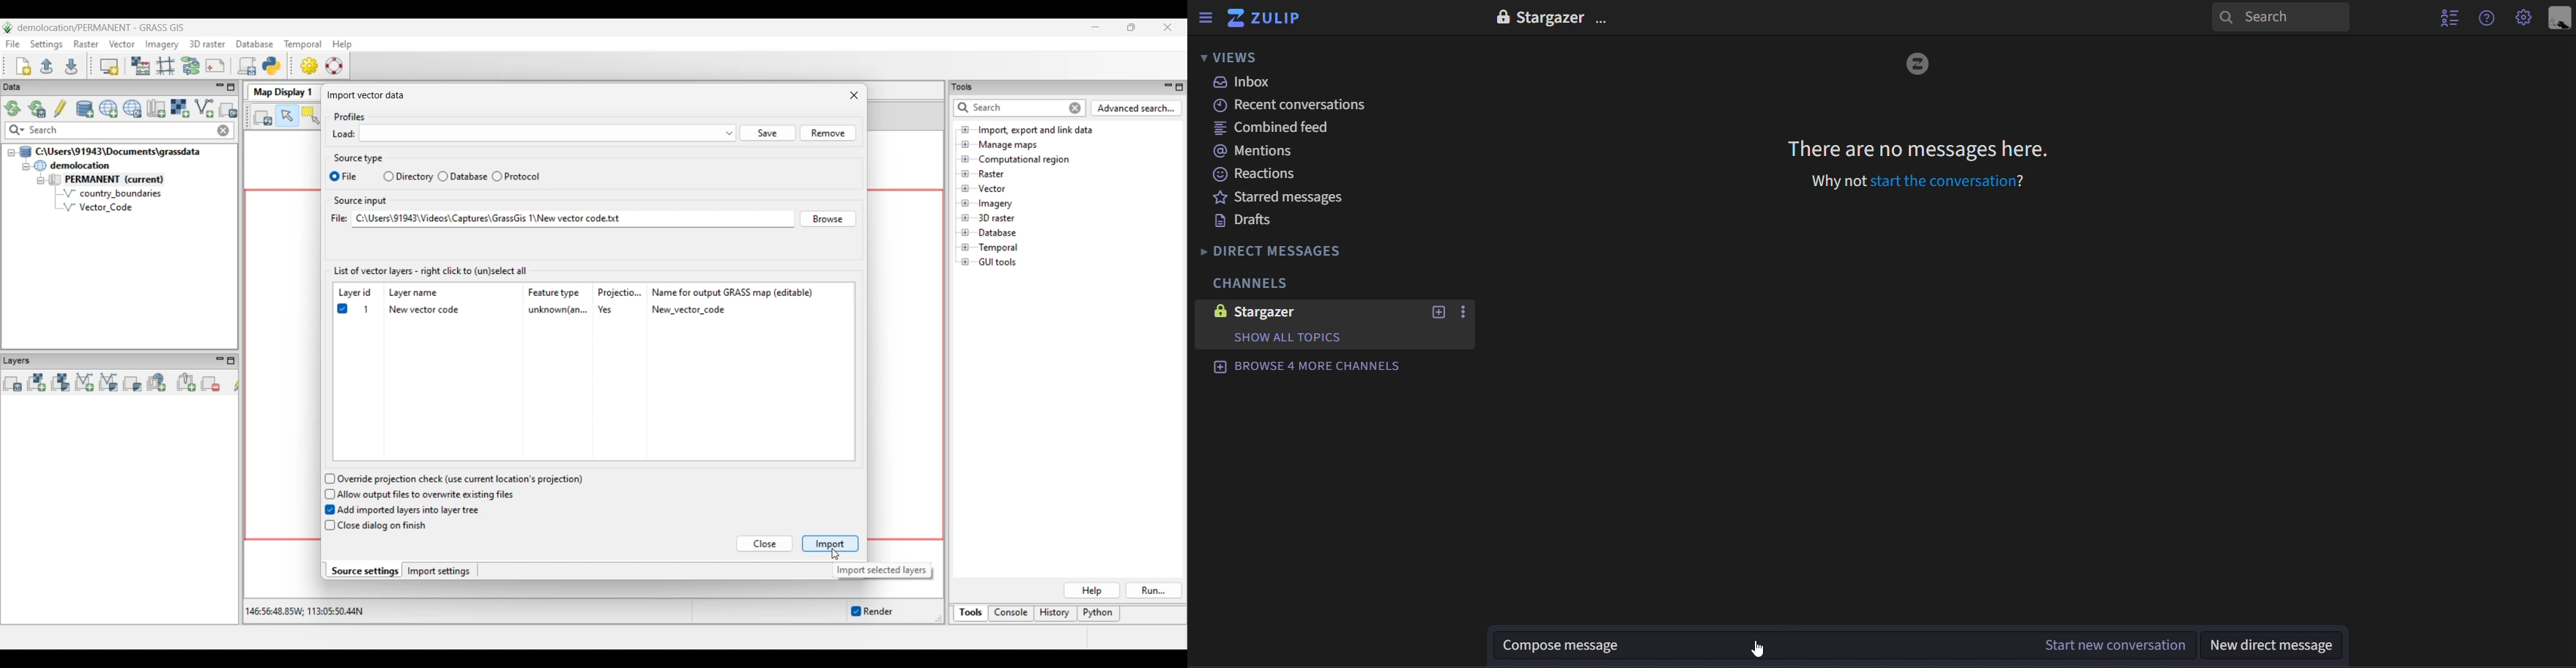  What do you see at coordinates (1310, 81) in the screenshot?
I see `inbox` at bounding box center [1310, 81].